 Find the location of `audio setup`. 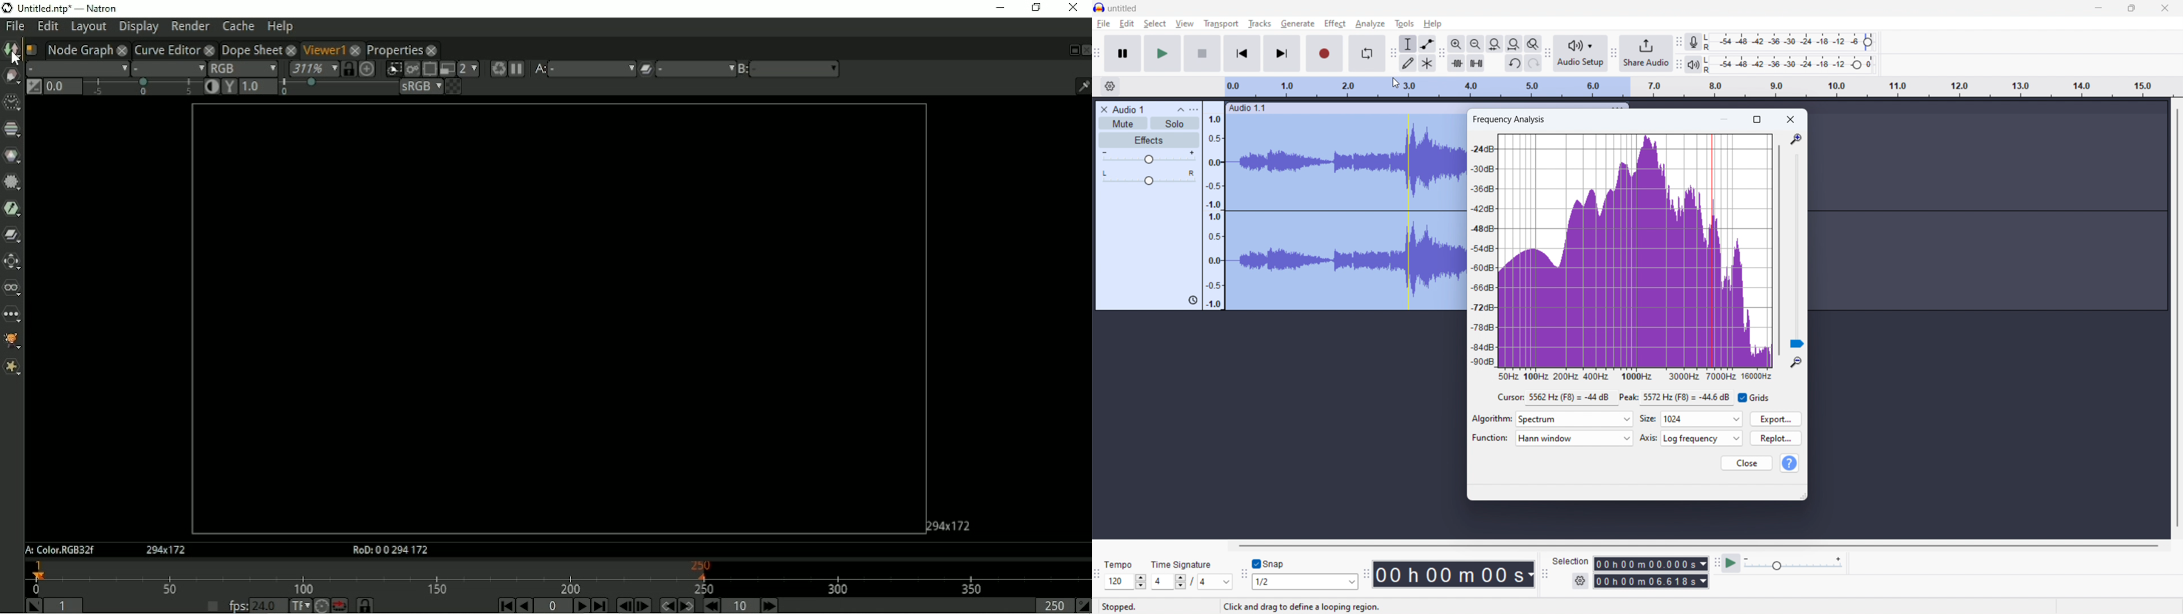

audio setup is located at coordinates (1581, 53).